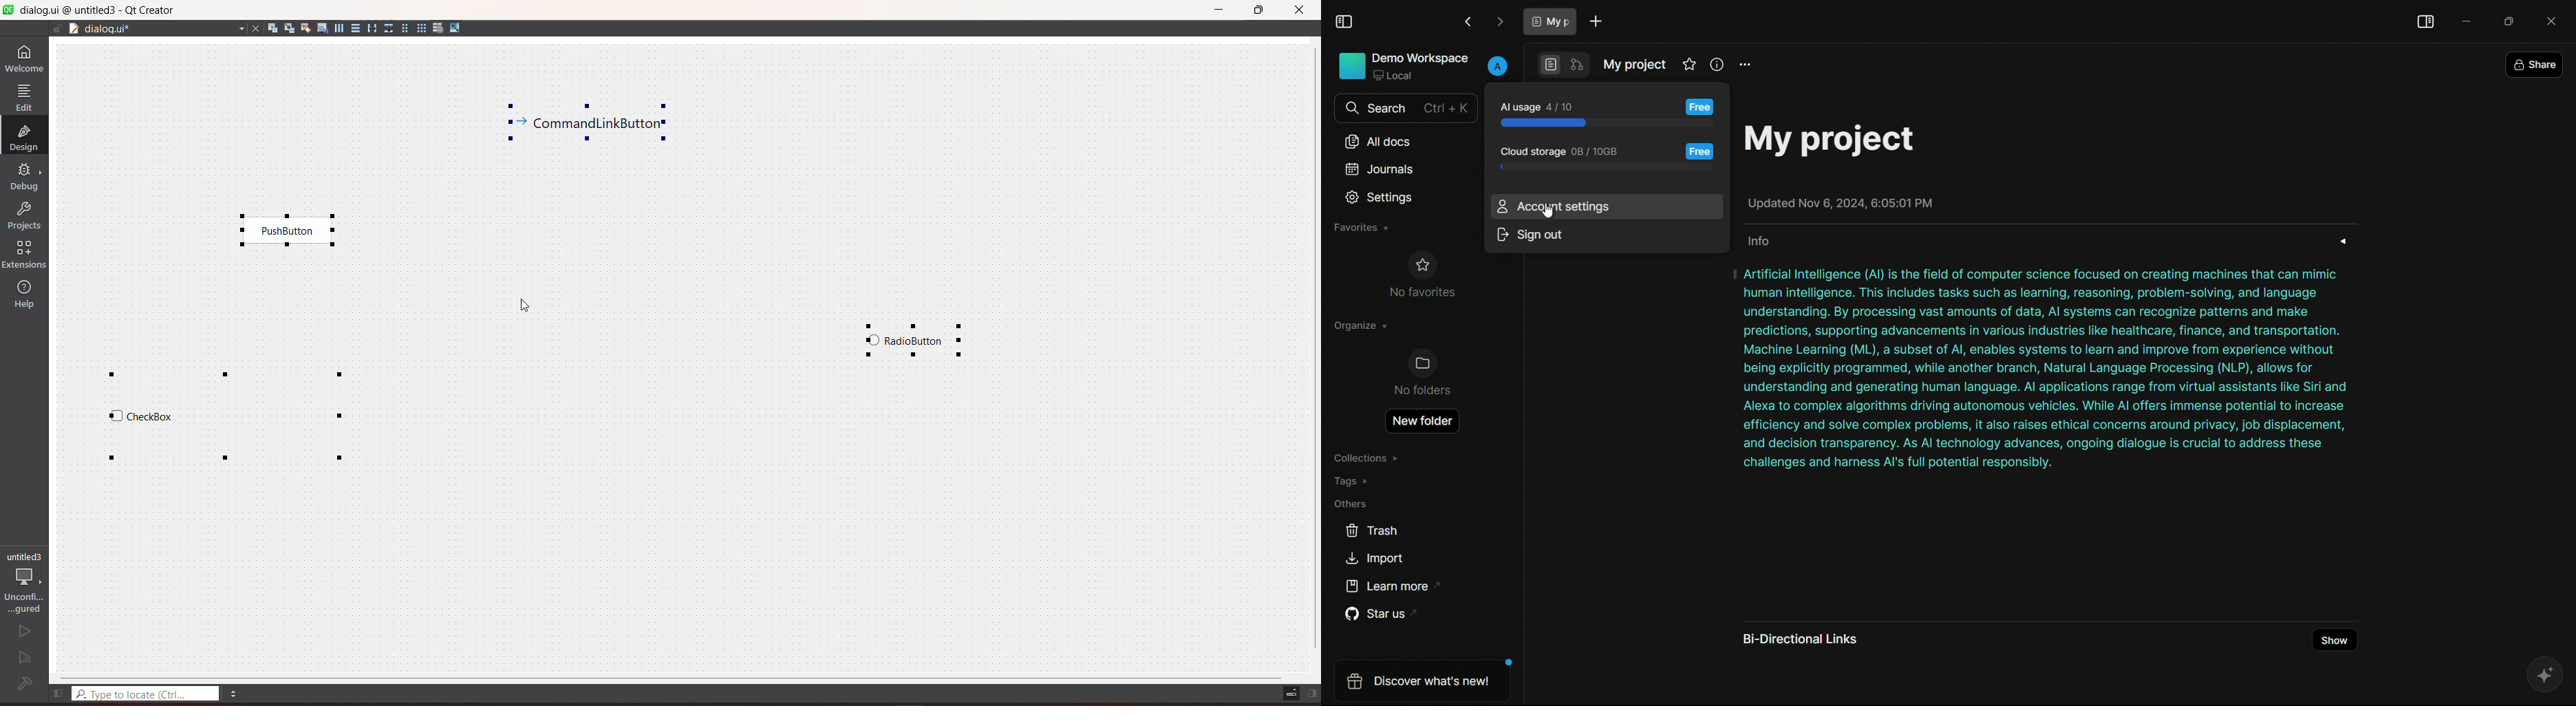 The width and height of the screenshot is (2576, 728). I want to click on free, so click(1700, 151).